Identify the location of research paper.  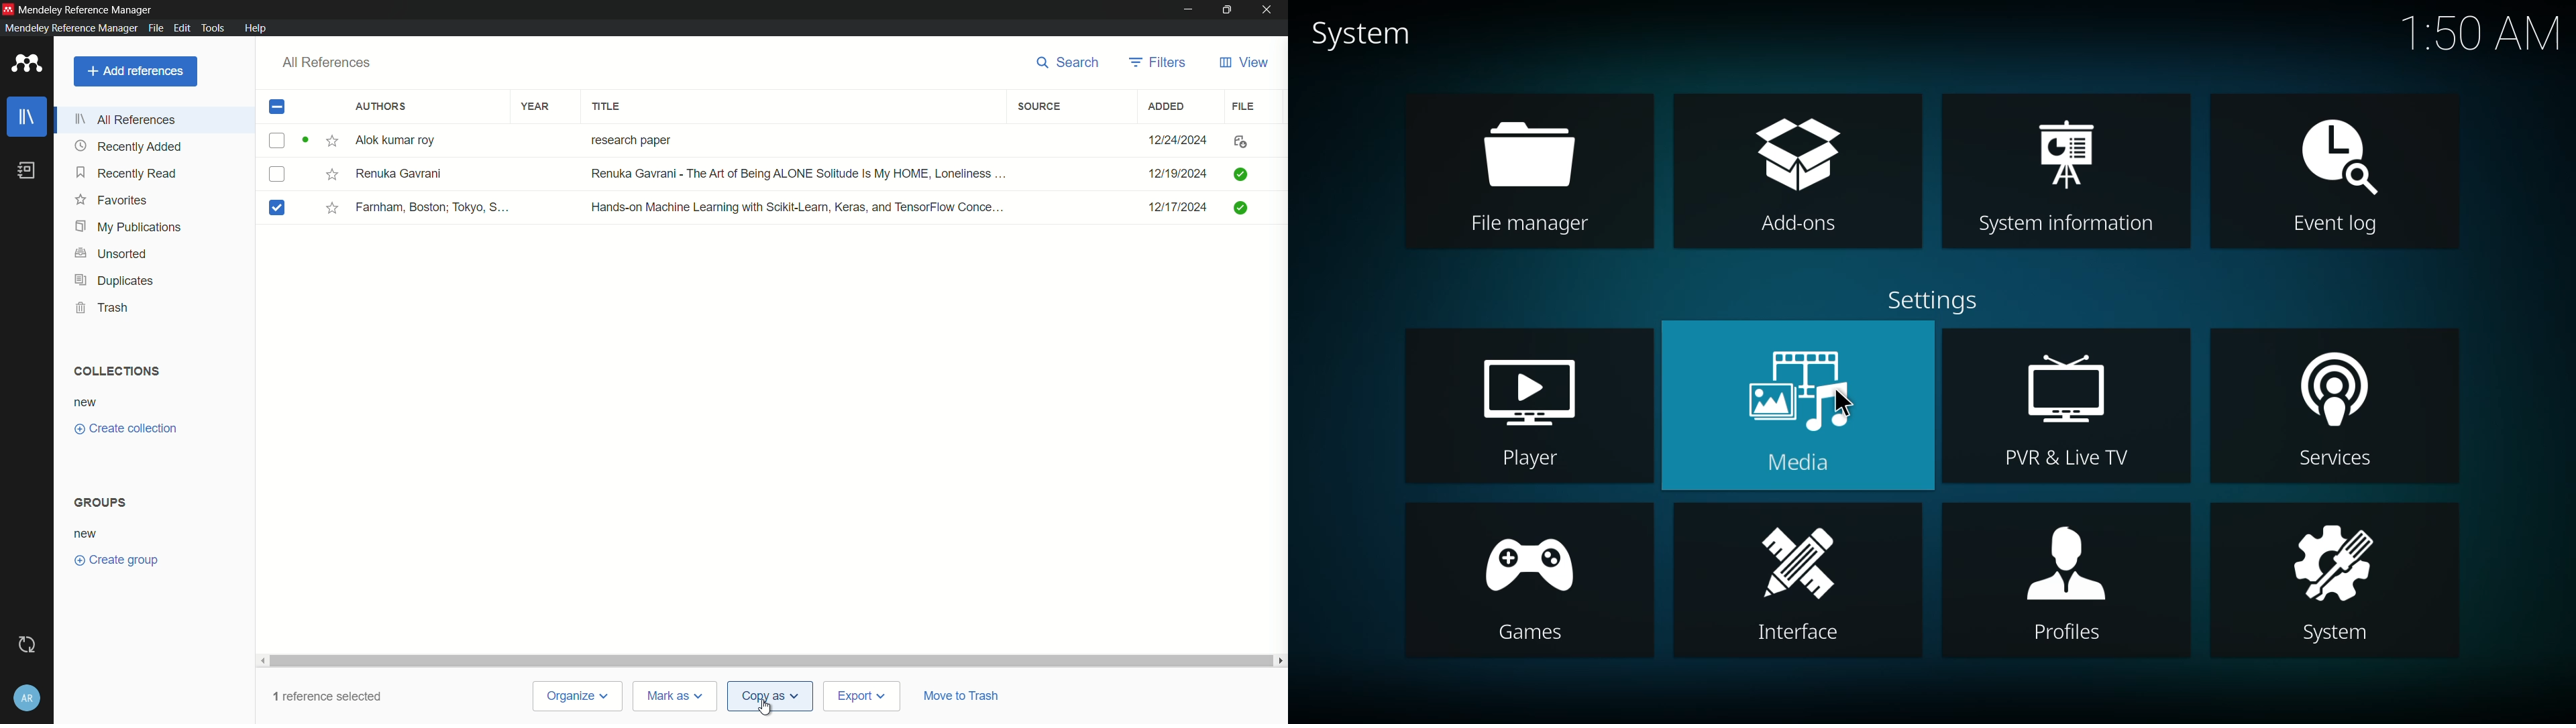
(629, 138).